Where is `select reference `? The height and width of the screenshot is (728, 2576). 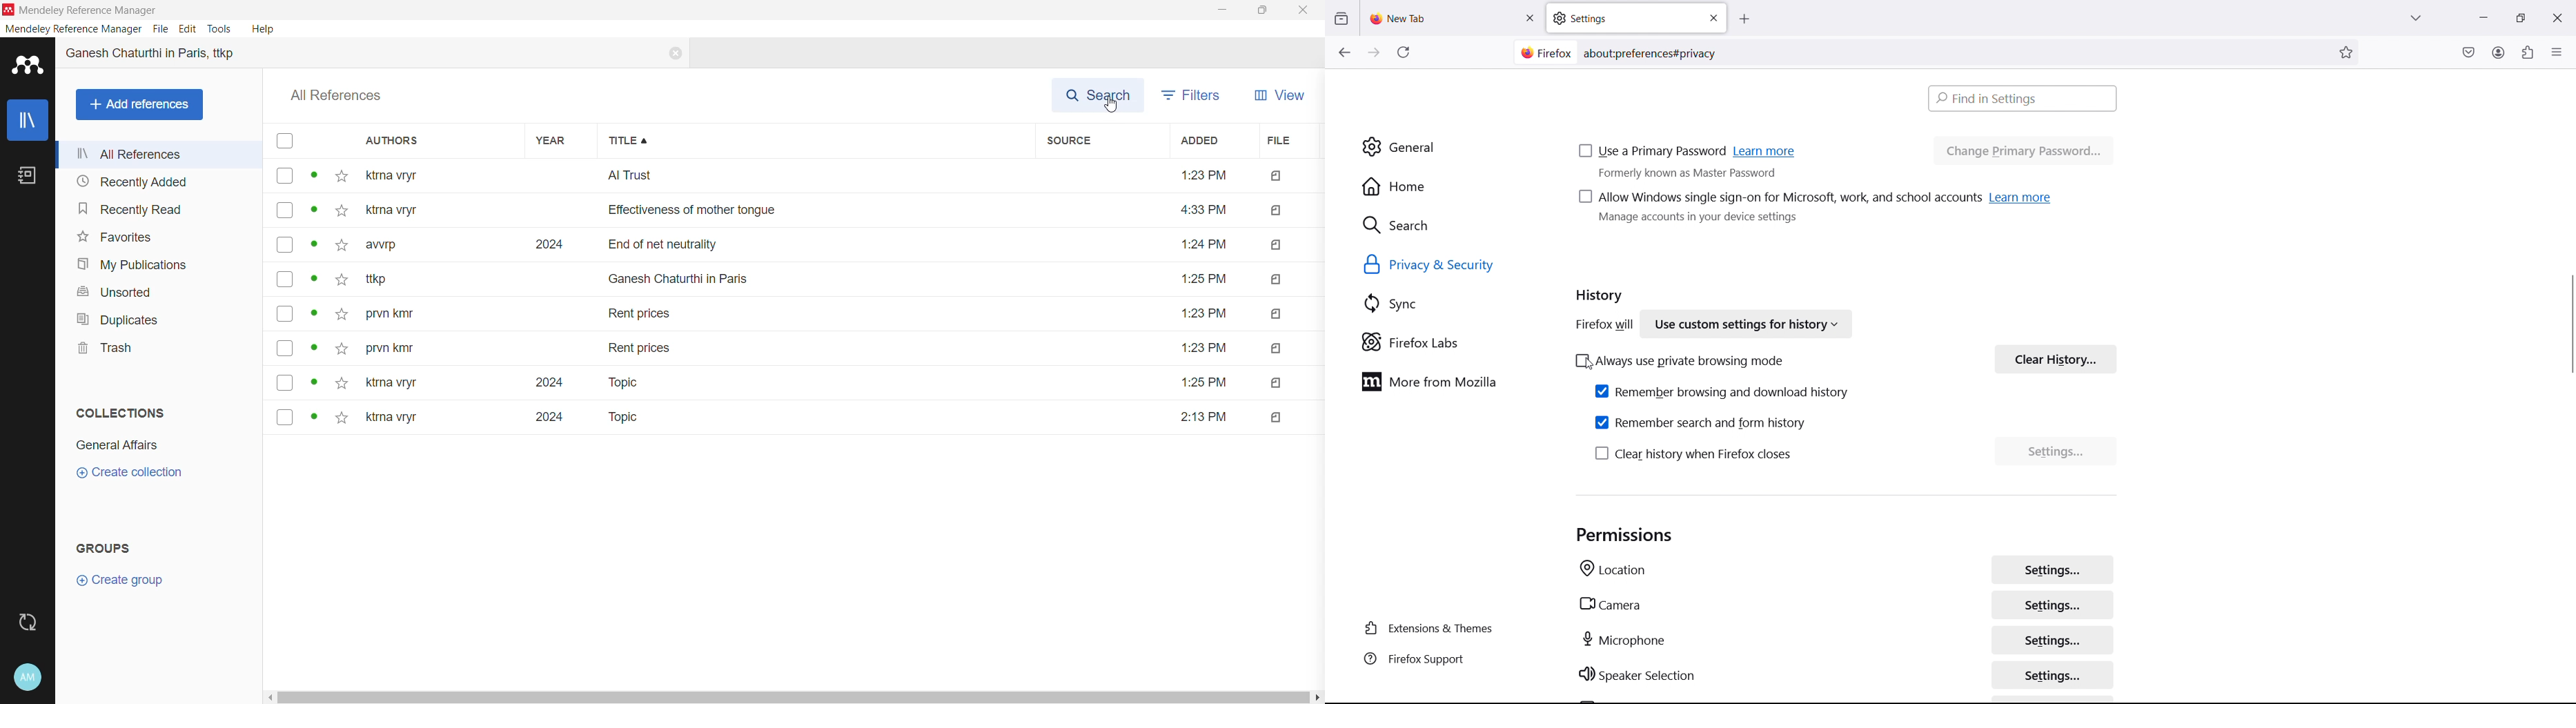 select reference  is located at coordinates (286, 416).